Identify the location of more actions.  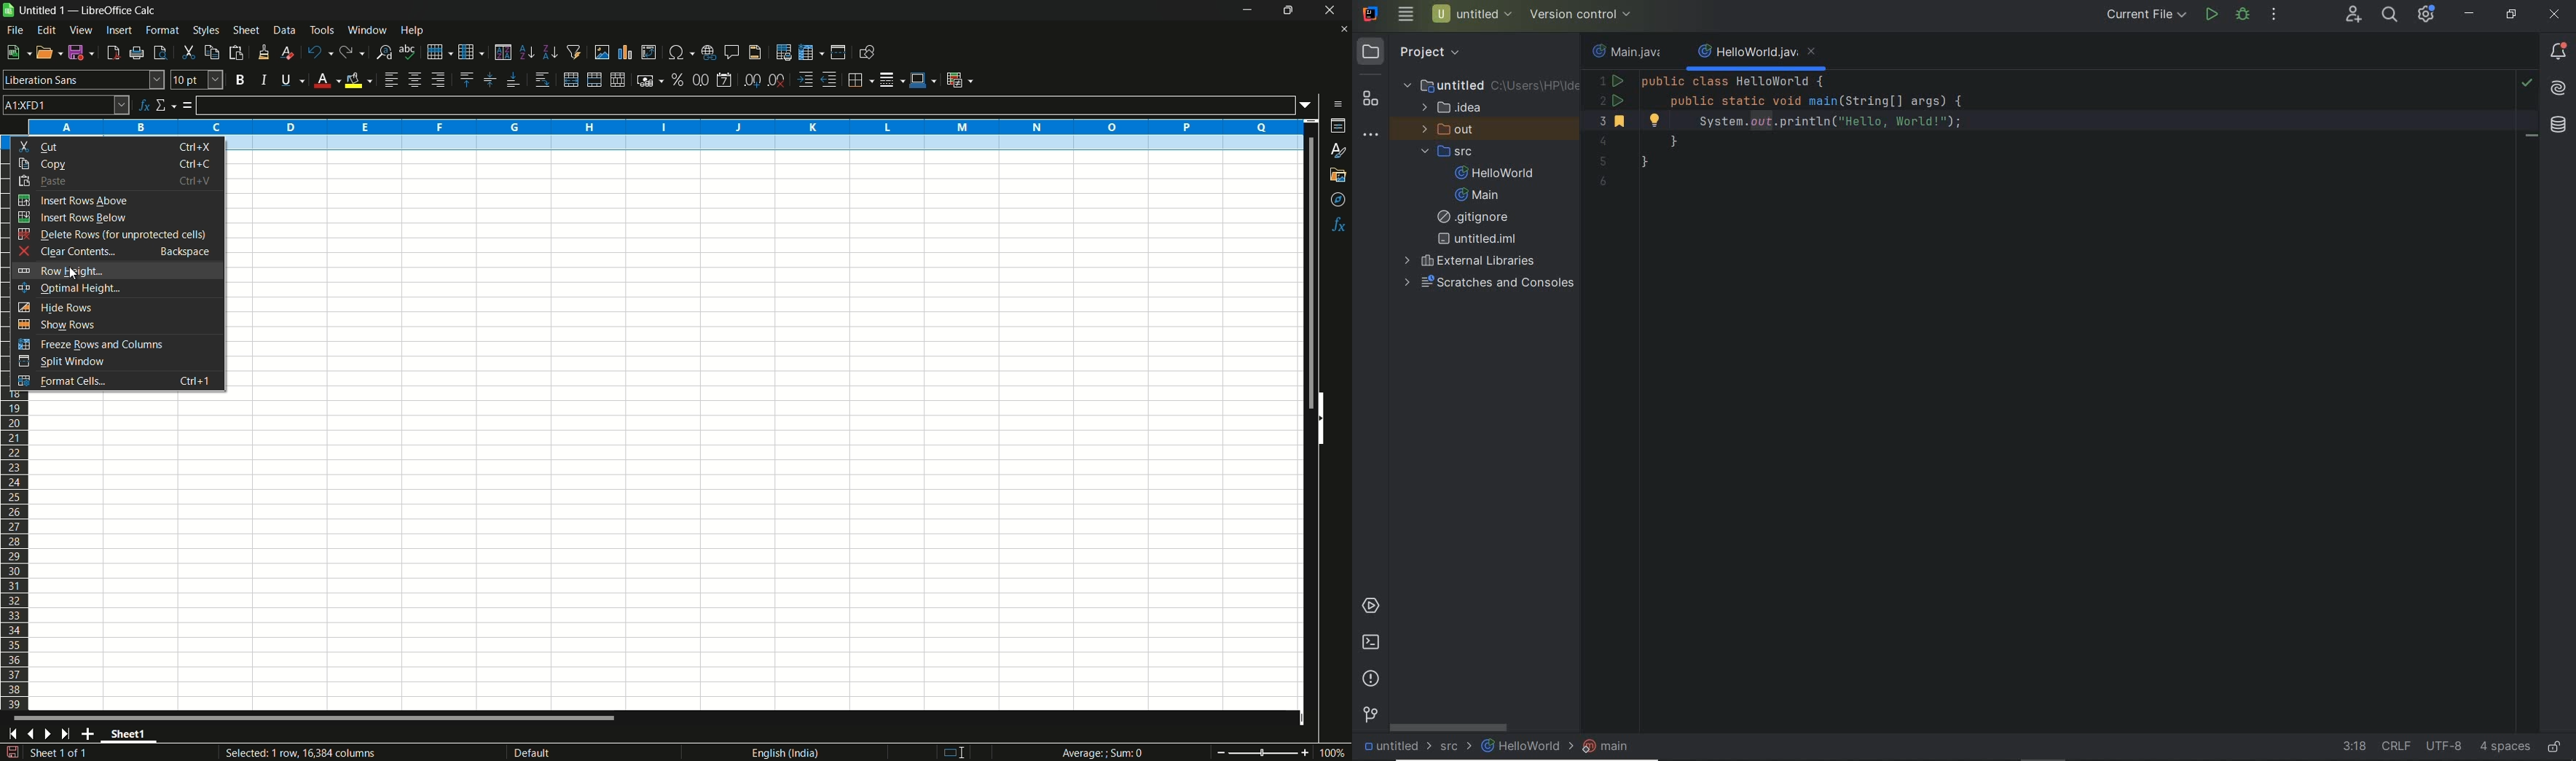
(2274, 15).